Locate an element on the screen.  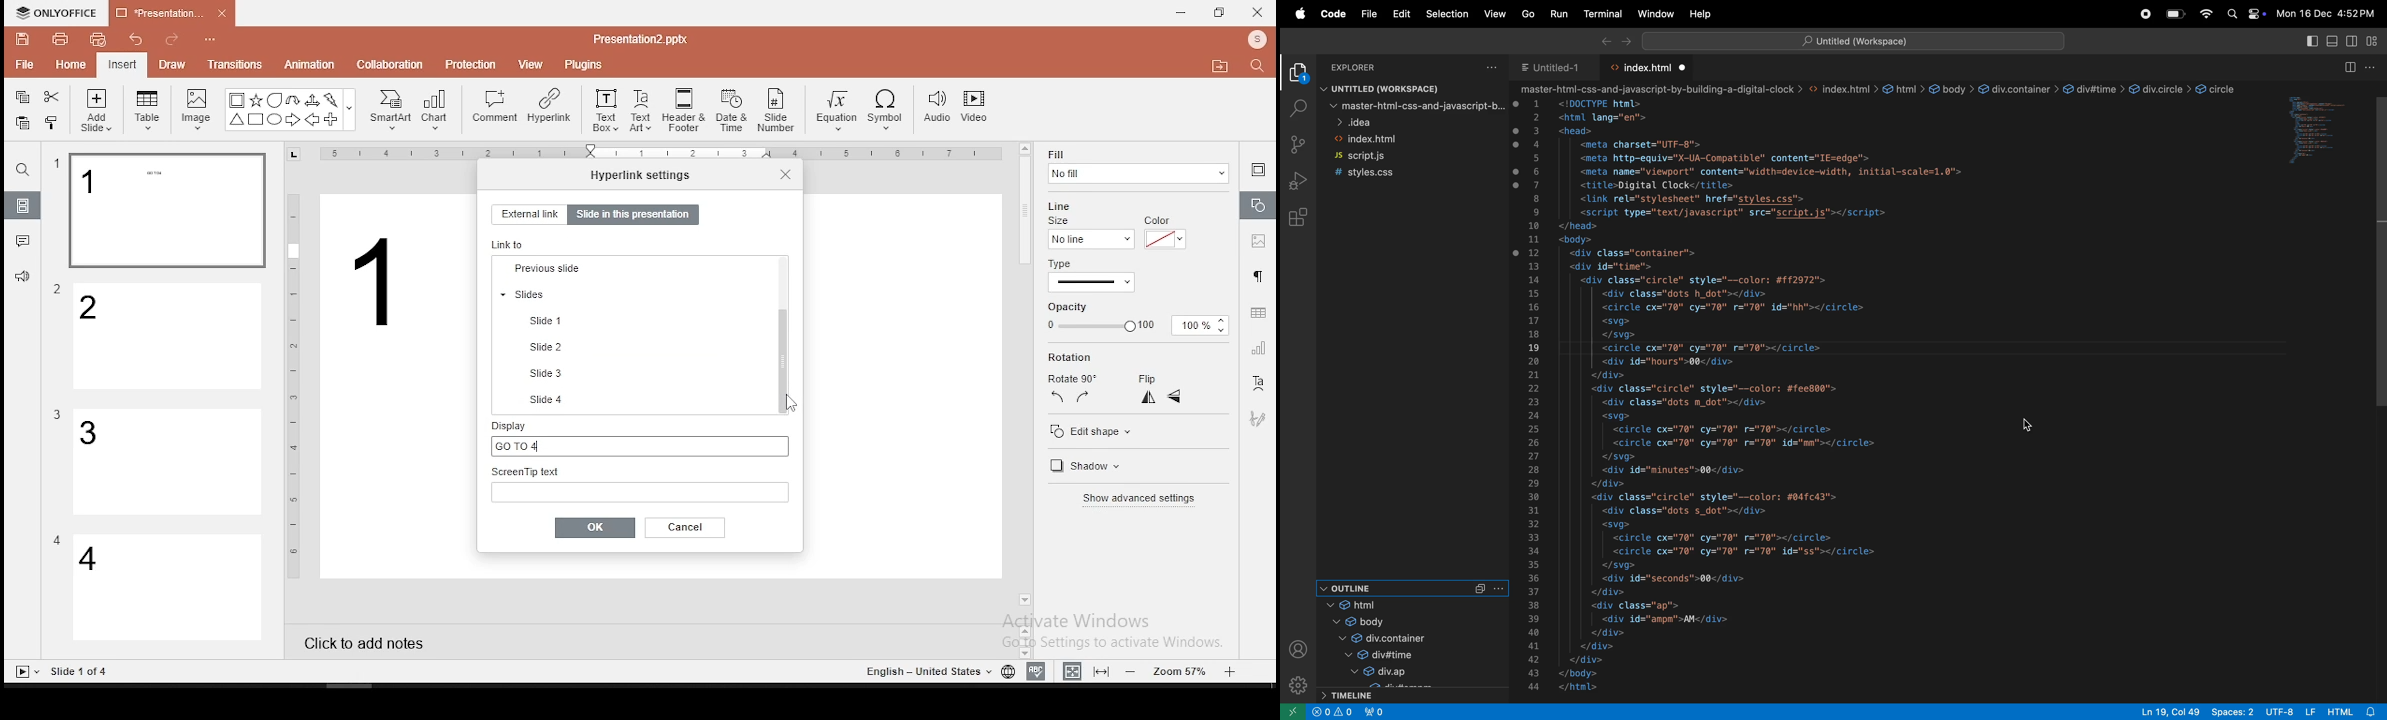
view port is located at coordinates (1377, 712).